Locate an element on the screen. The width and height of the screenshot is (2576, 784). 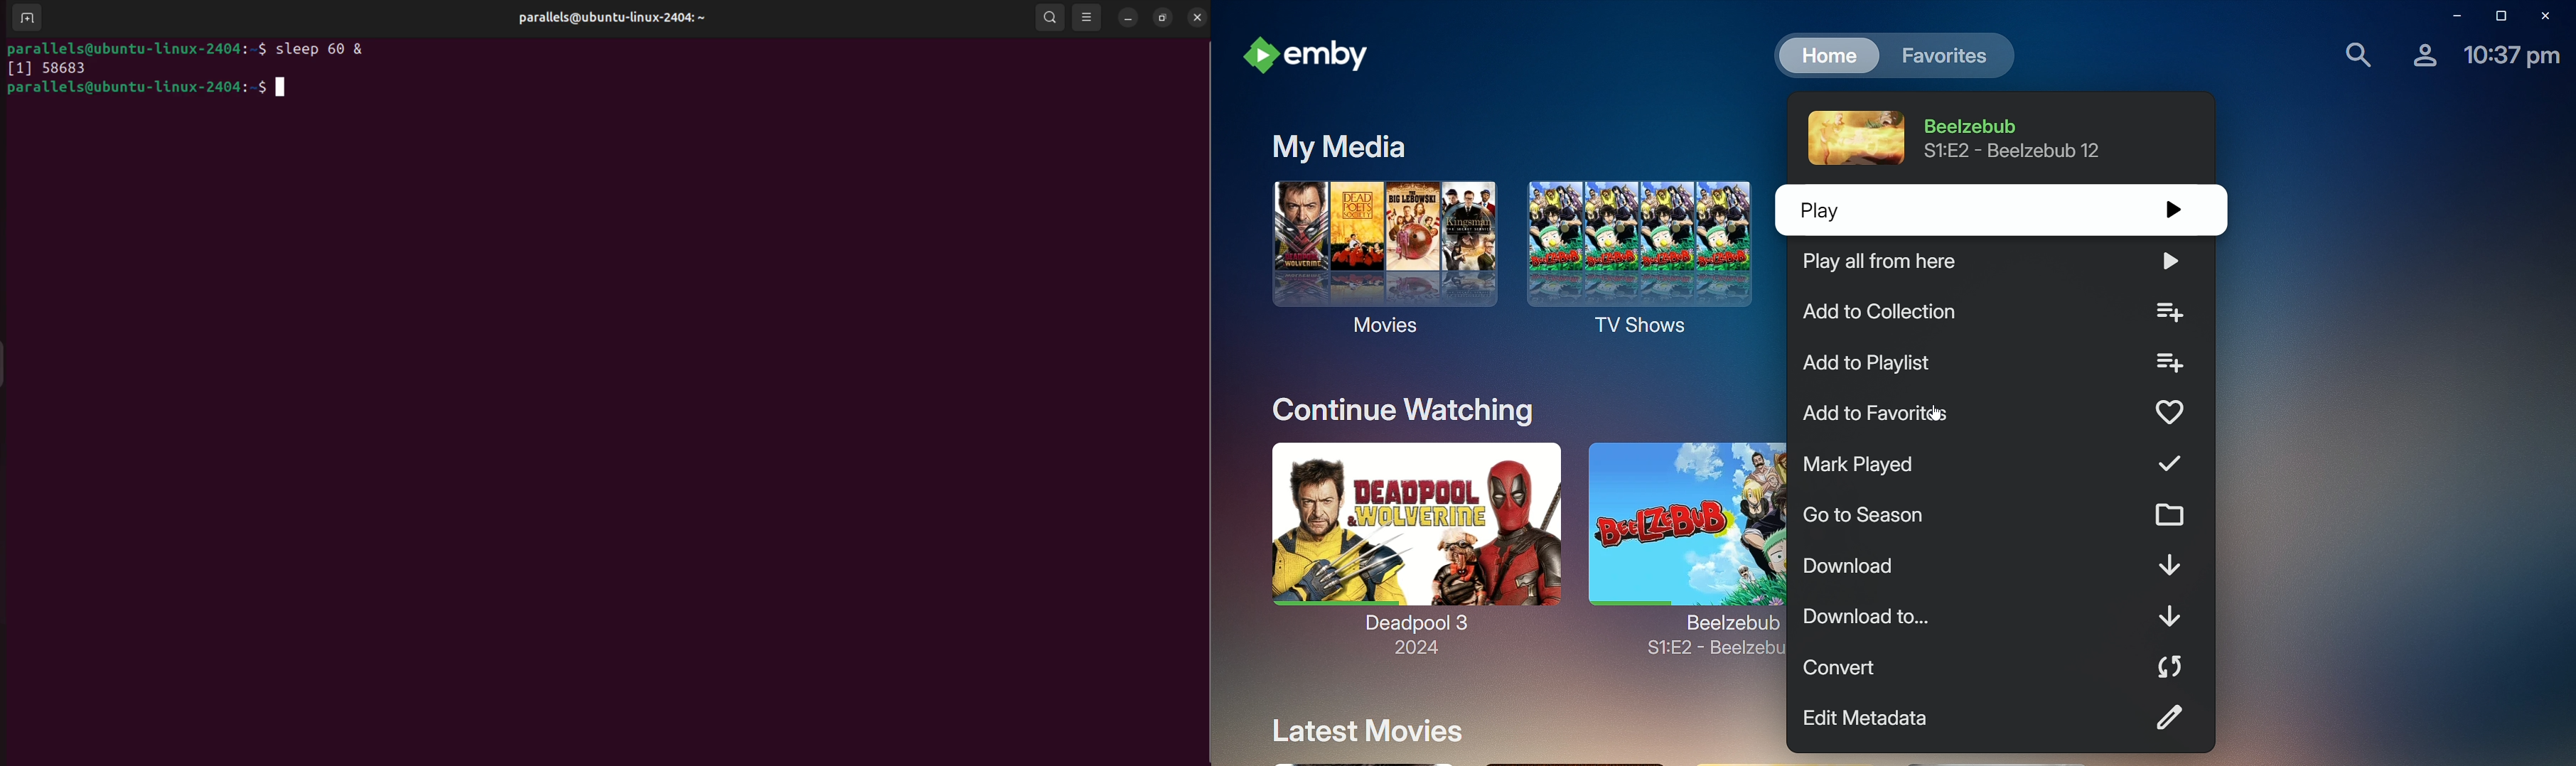
add terminal is located at coordinates (25, 19).